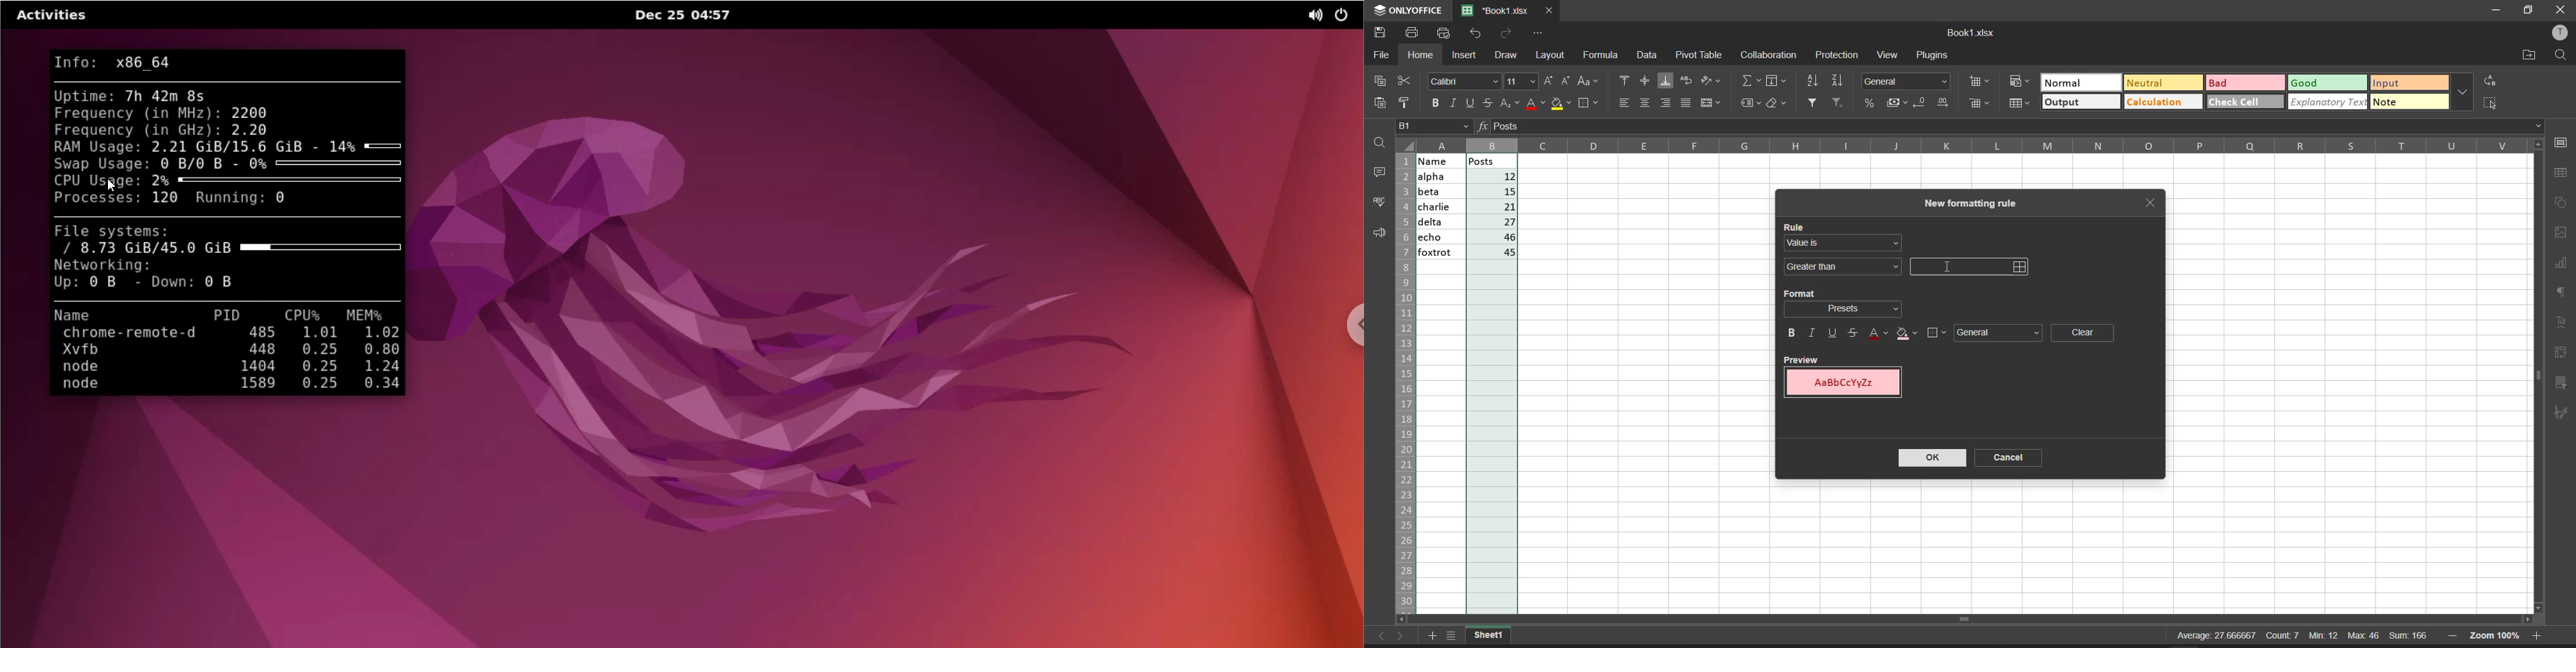 The width and height of the screenshot is (2576, 672). What do you see at coordinates (1452, 104) in the screenshot?
I see `italic` at bounding box center [1452, 104].